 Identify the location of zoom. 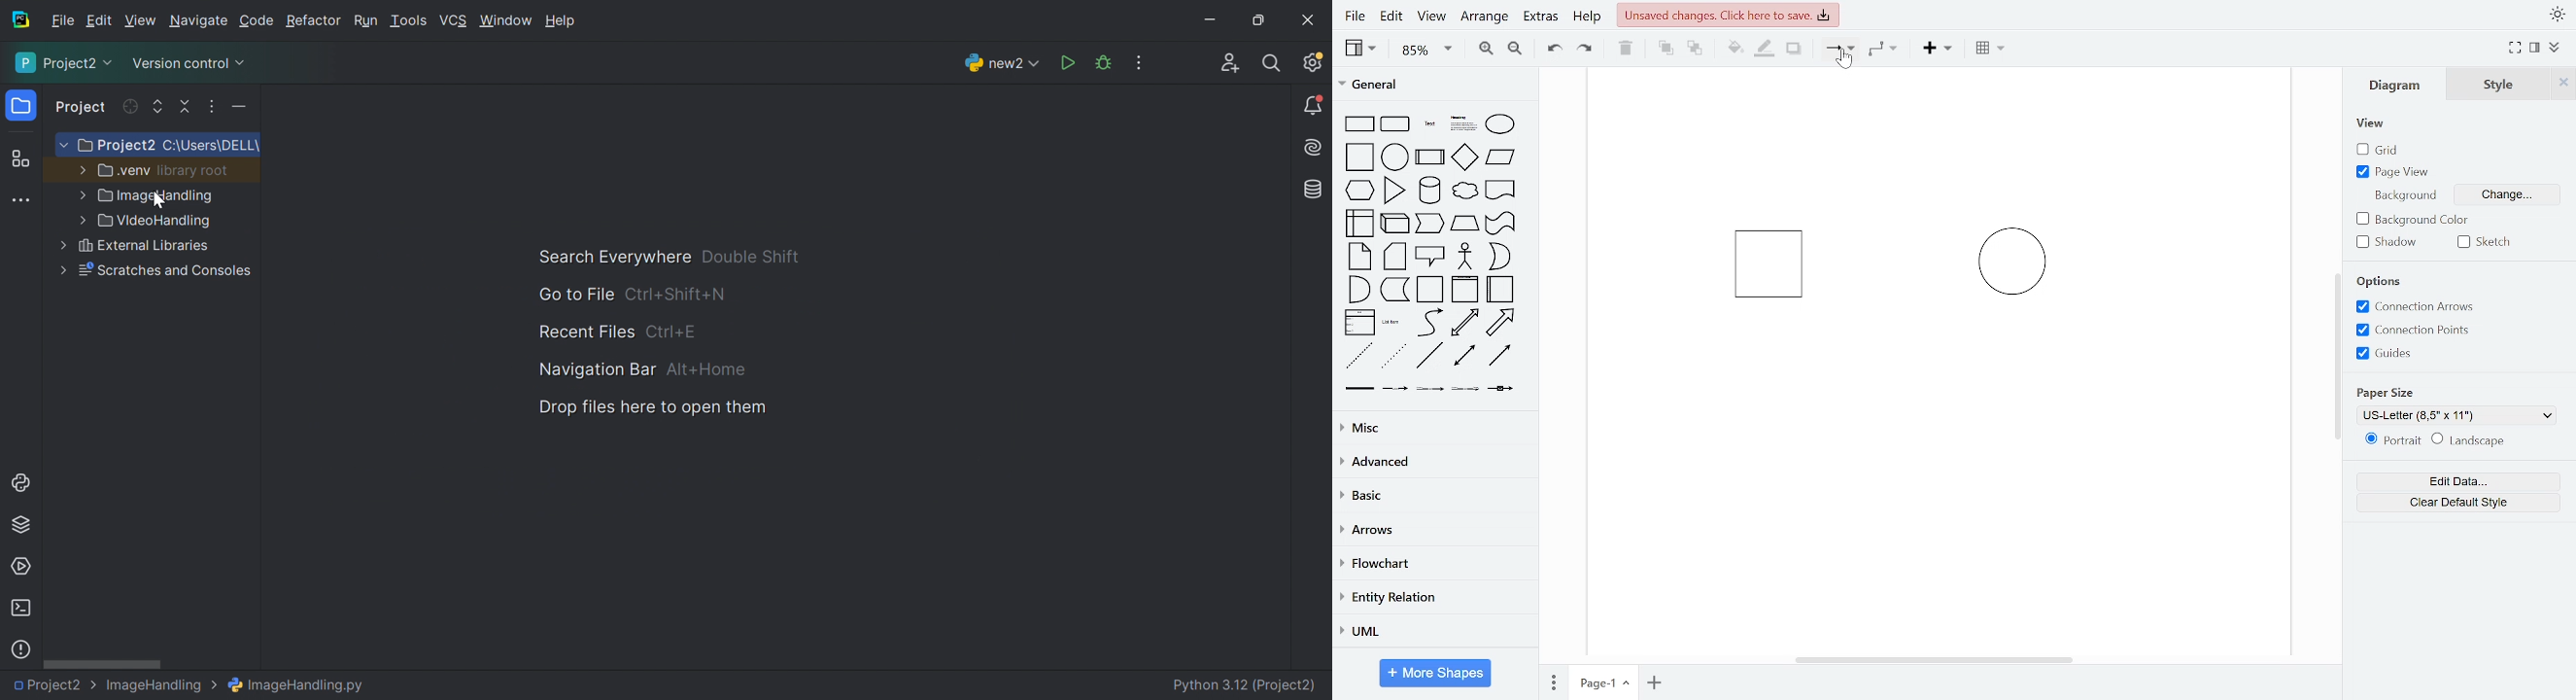
(1427, 49).